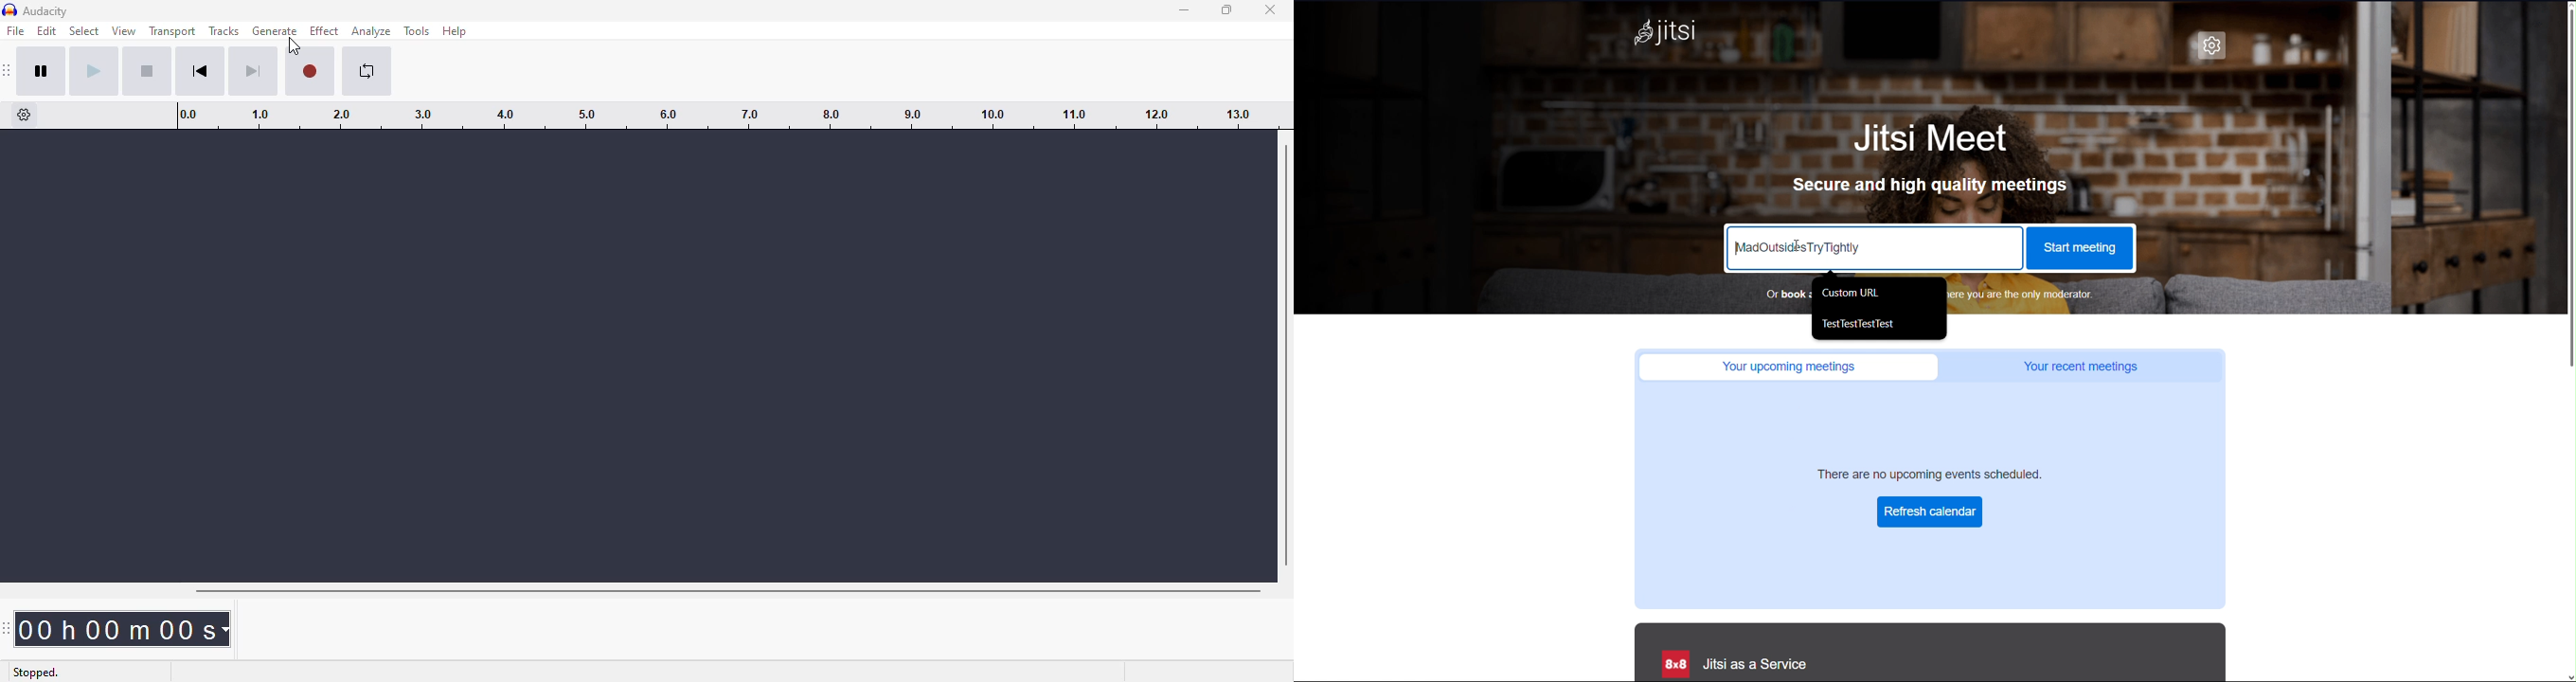 This screenshot has width=2576, height=700. I want to click on skip to end, so click(253, 72).